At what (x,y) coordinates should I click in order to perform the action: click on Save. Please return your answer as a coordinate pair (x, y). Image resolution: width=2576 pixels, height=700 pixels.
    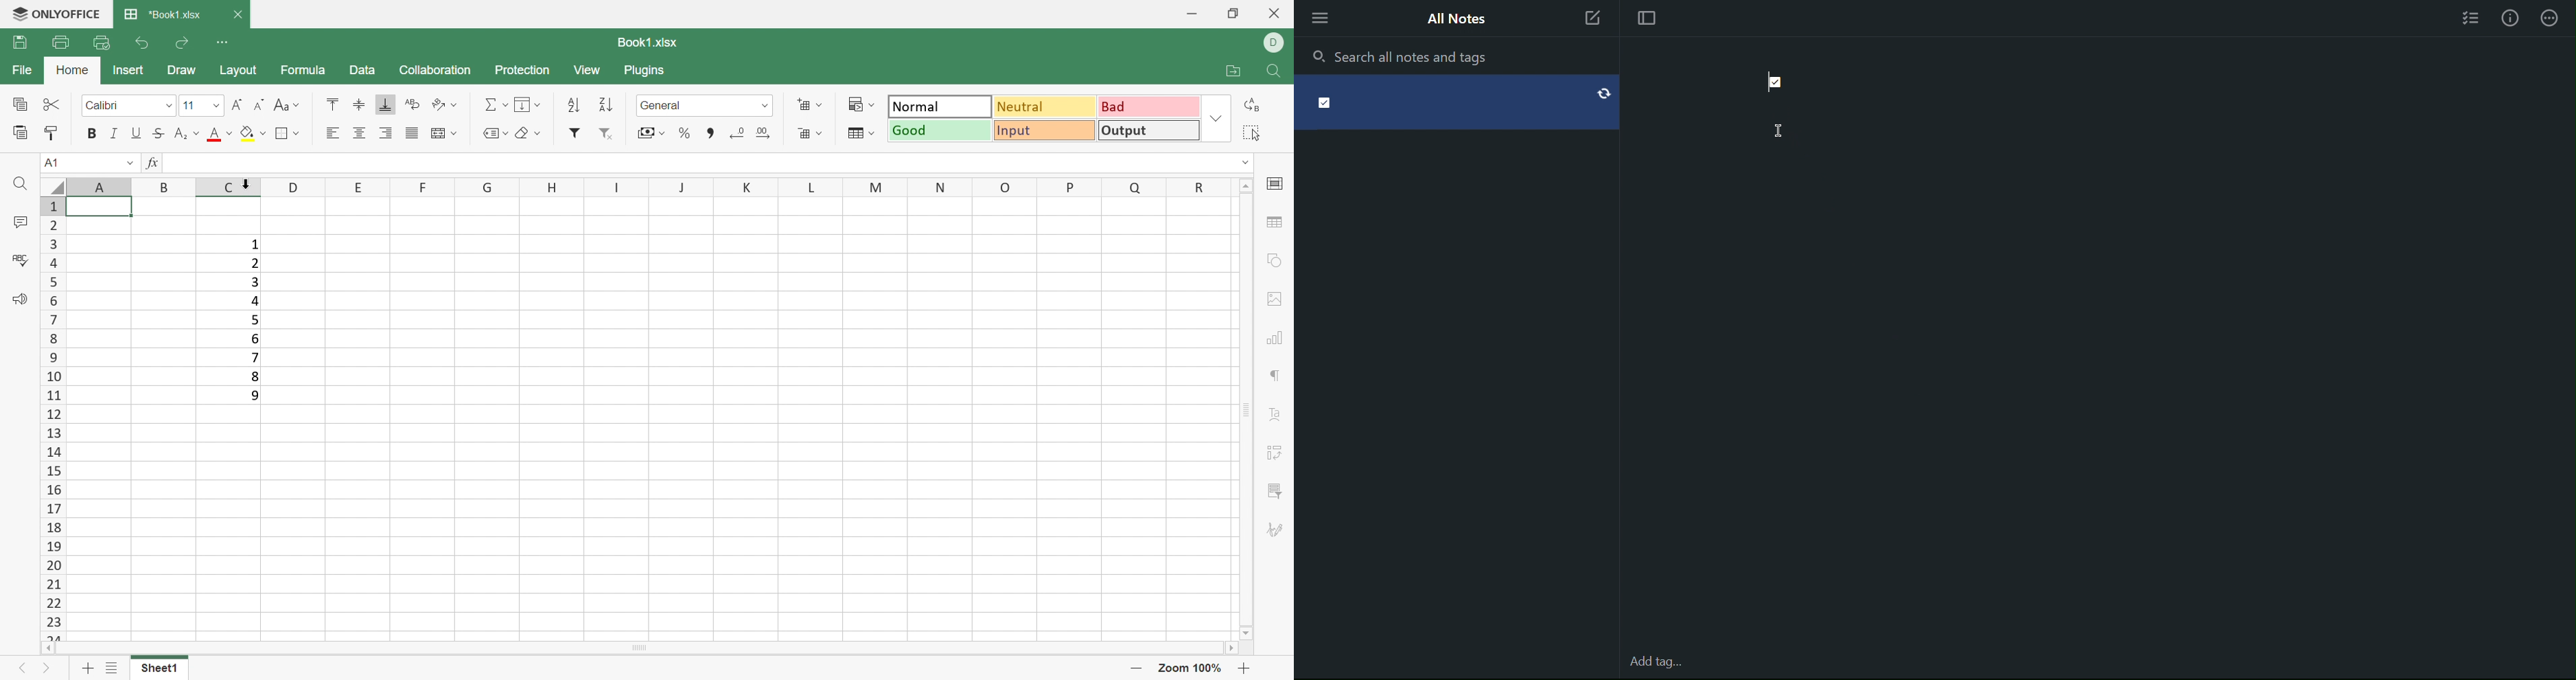
    Looking at the image, I should click on (21, 45).